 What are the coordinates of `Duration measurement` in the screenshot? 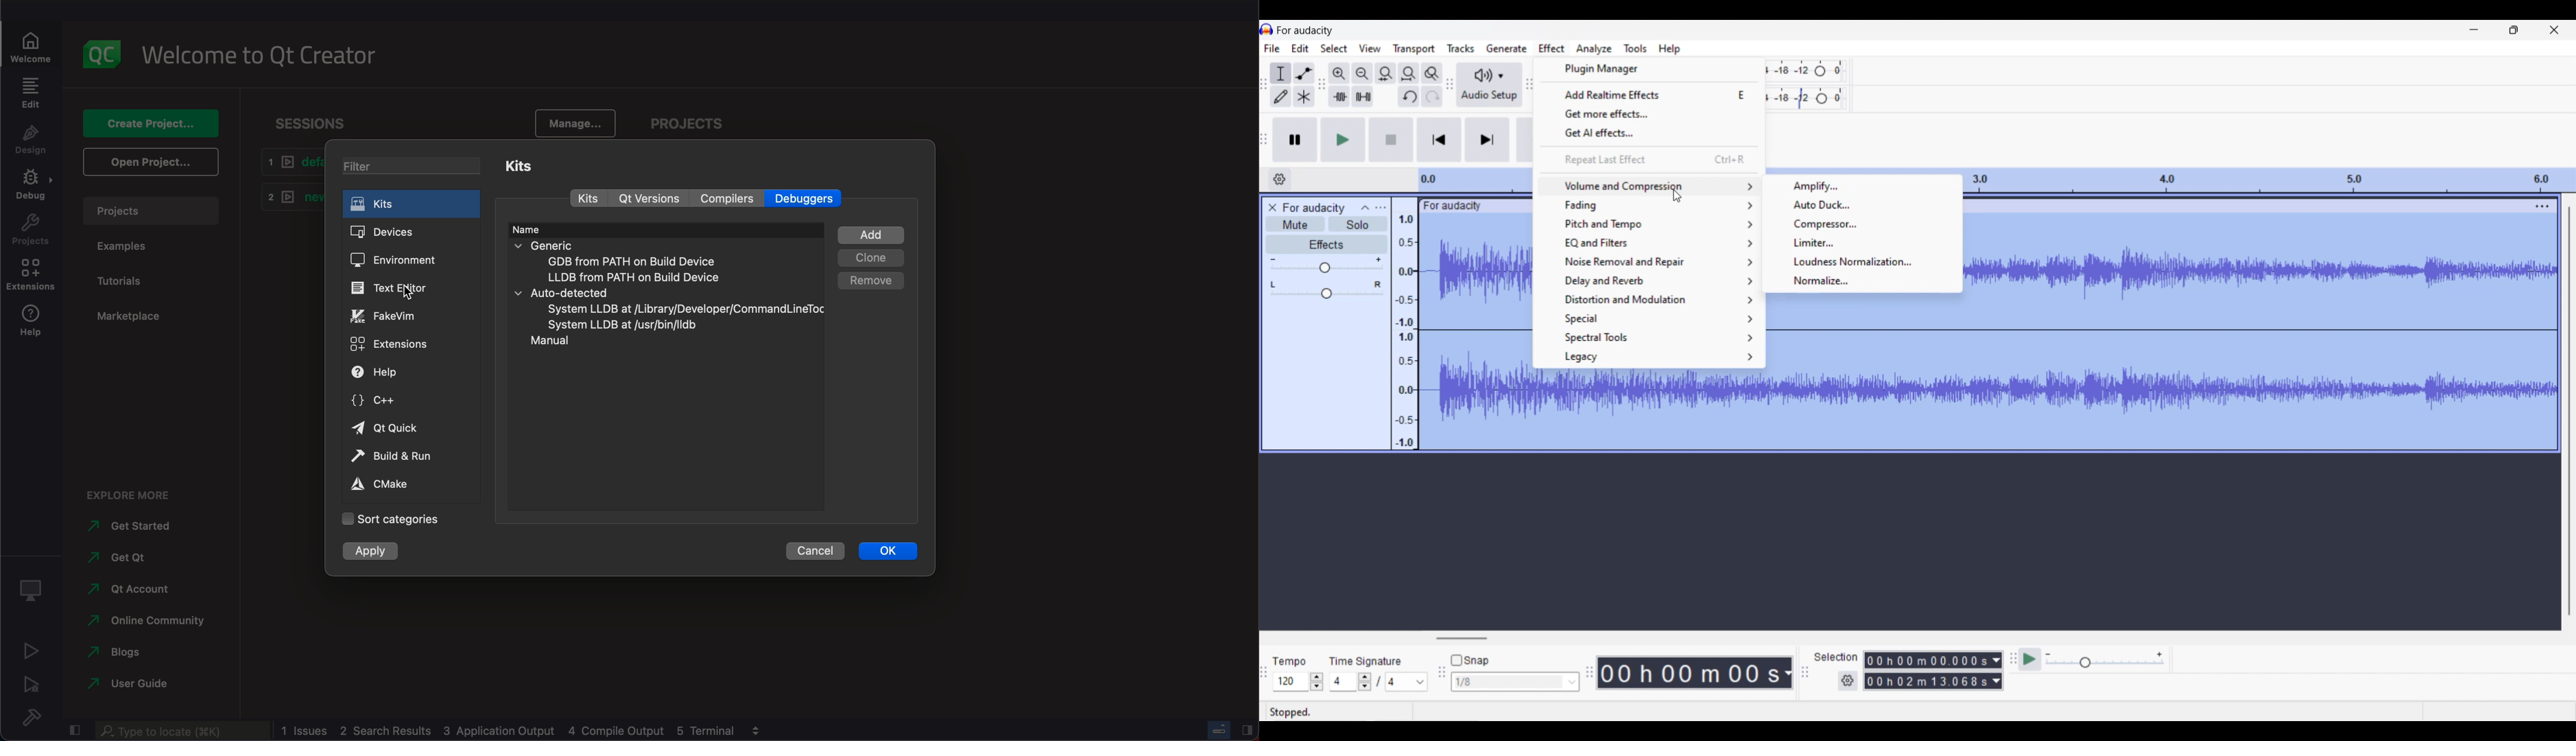 It's located at (1996, 670).